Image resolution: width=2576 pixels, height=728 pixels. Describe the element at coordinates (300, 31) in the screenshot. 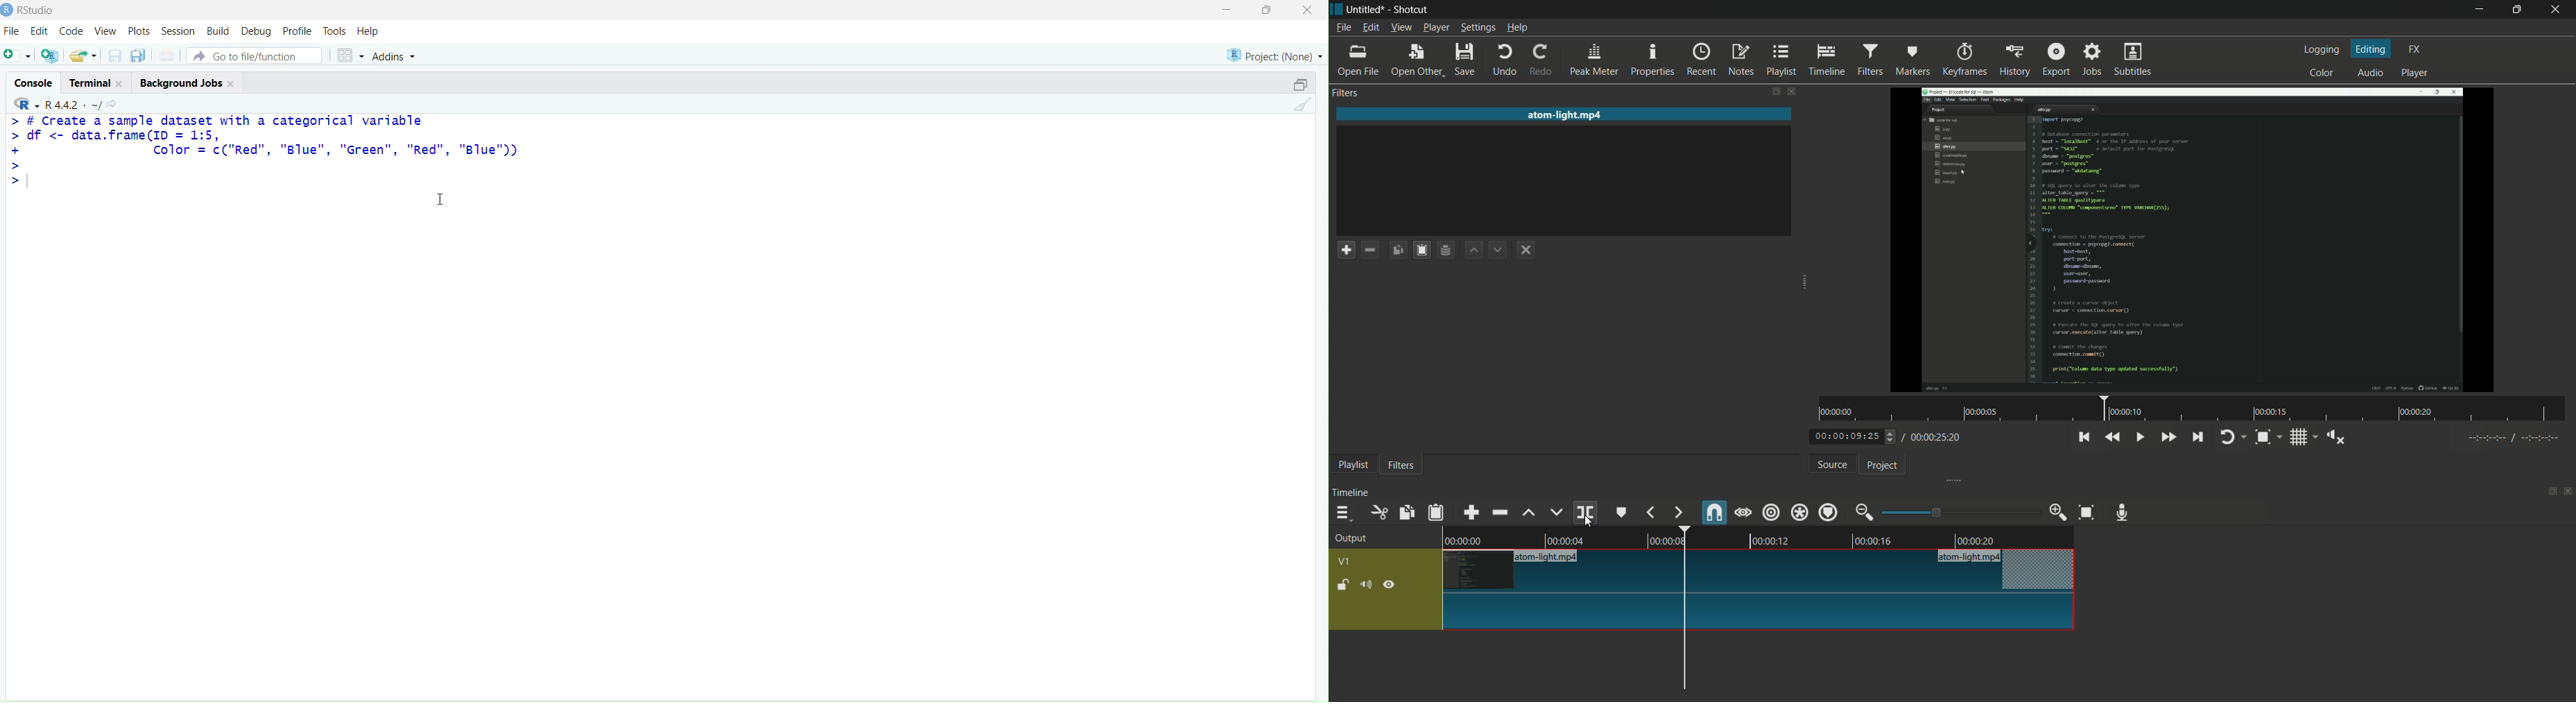

I see `profile` at that location.